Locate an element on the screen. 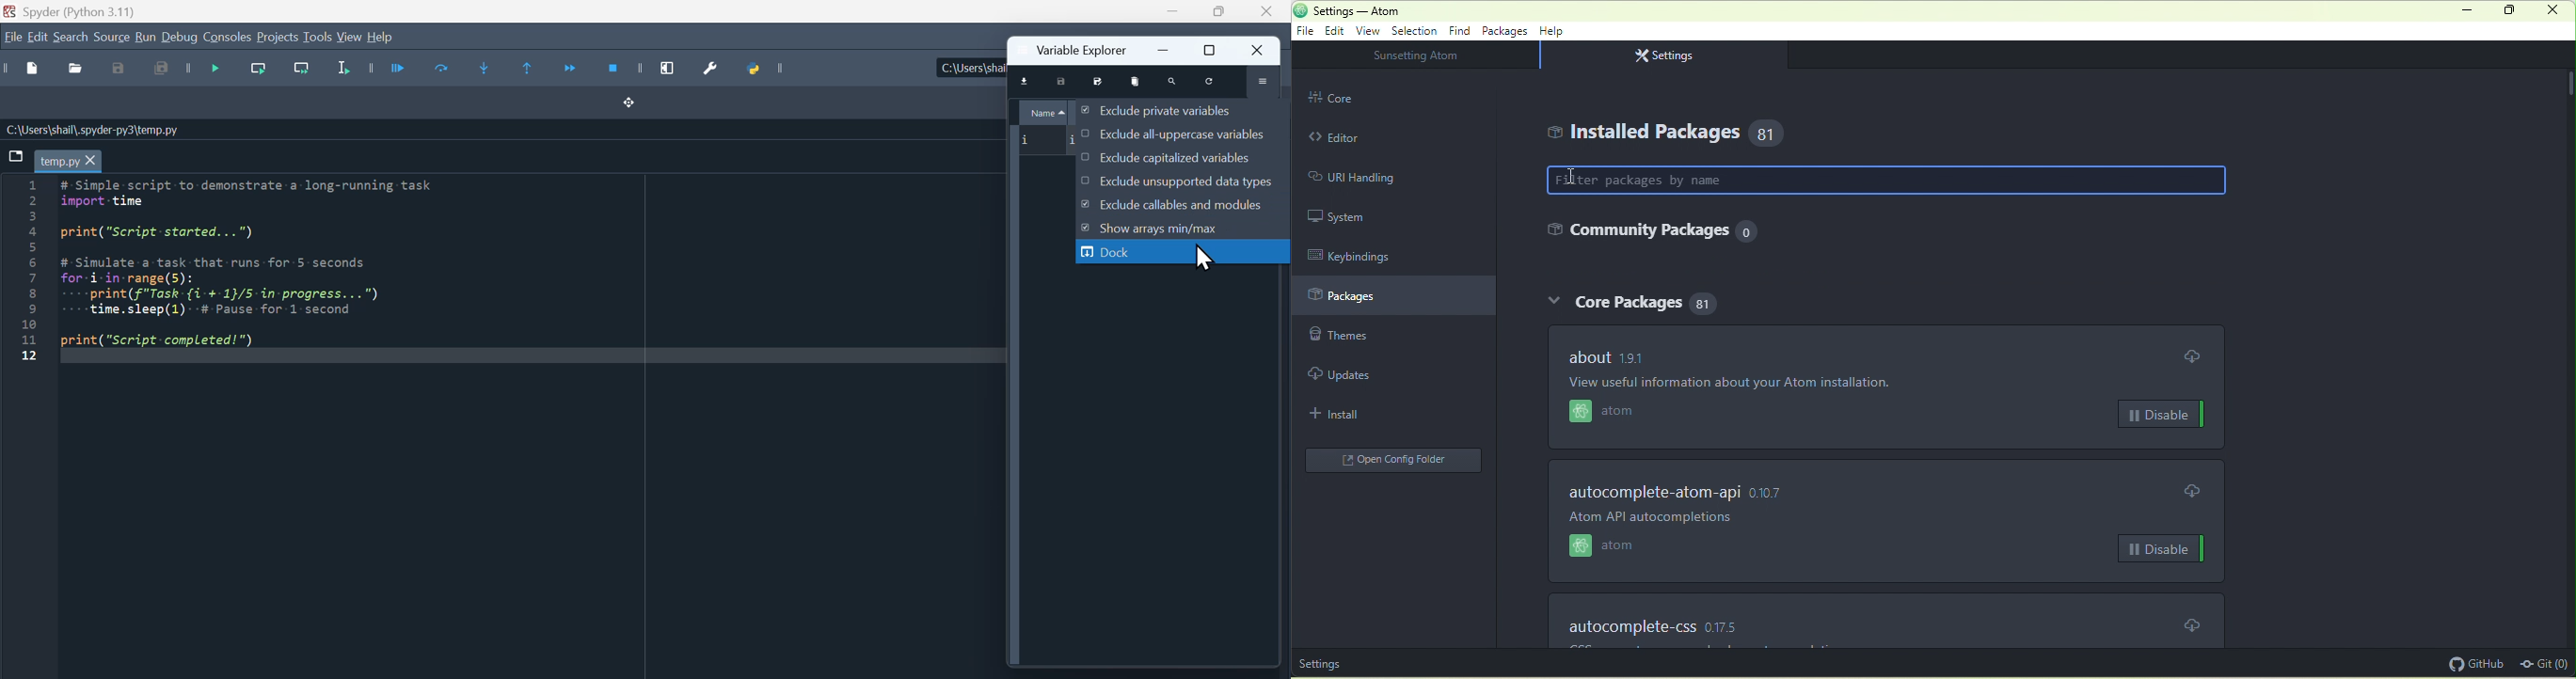 The width and height of the screenshot is (2576, 700). Consoles is located at coordinates (227, 38).